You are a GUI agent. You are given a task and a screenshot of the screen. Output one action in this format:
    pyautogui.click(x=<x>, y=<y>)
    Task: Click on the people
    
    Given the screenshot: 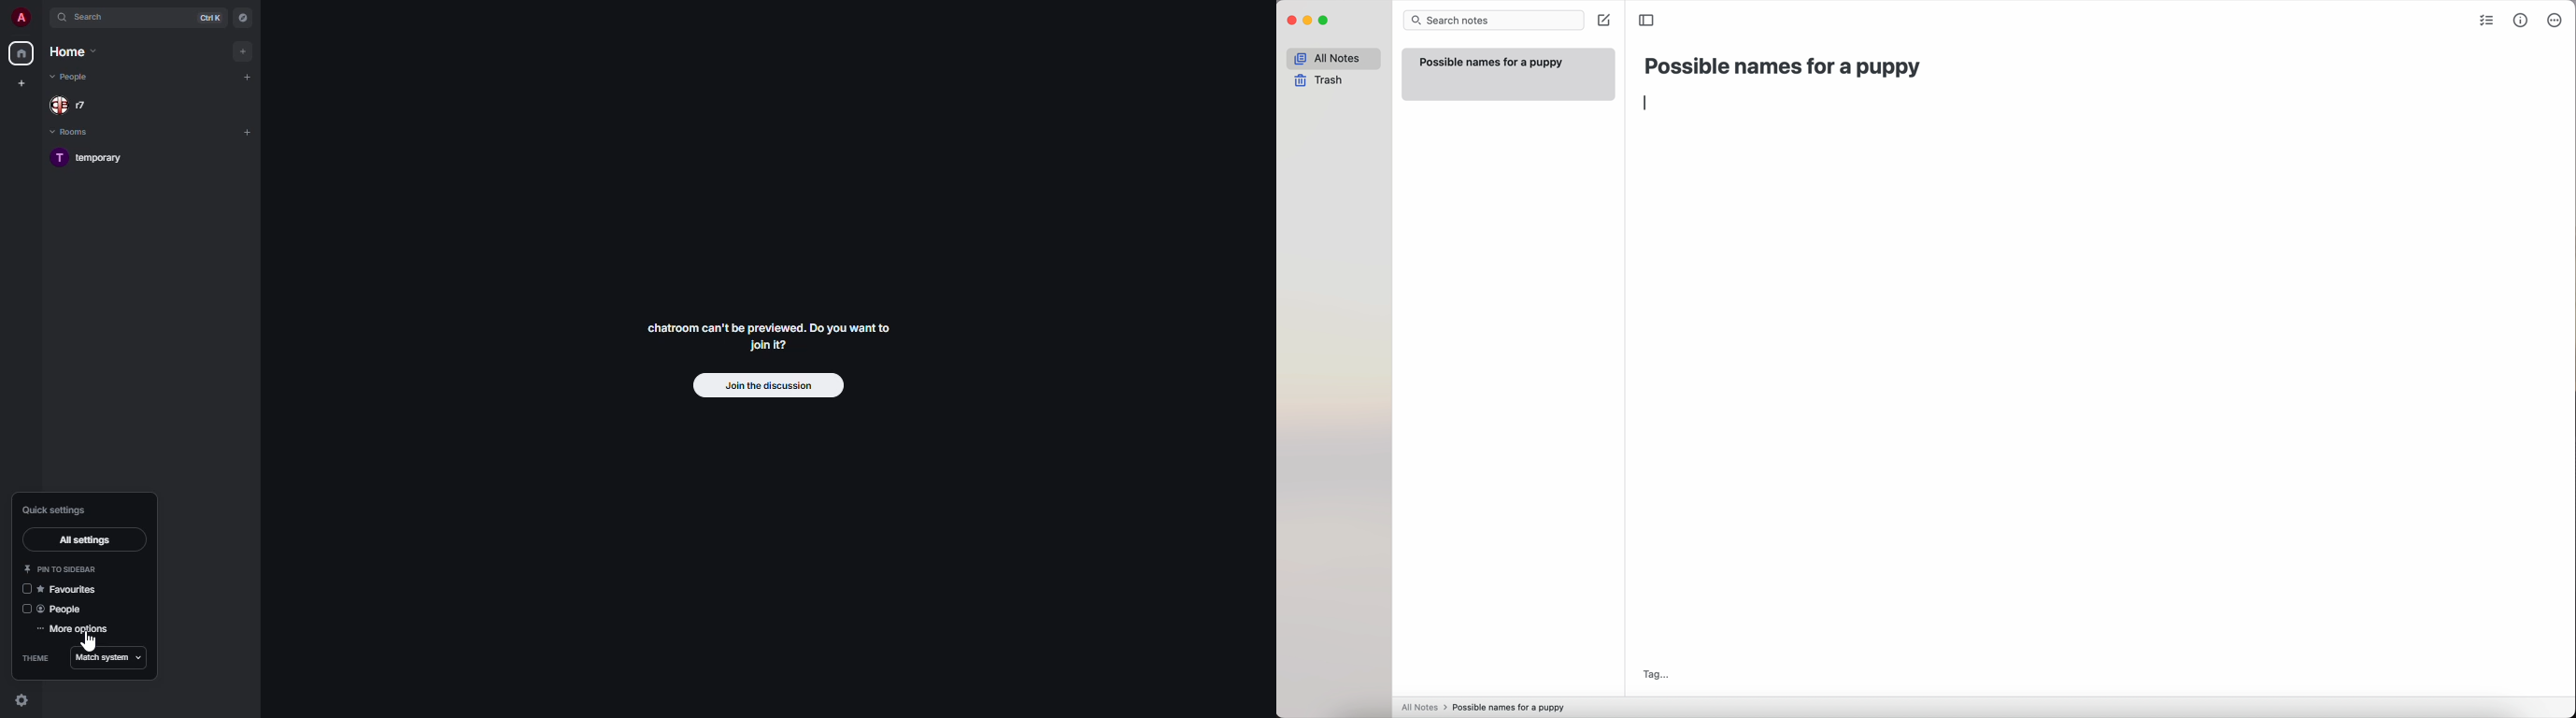 What is the action you would take?
    pyautogui.click(x=72, y=79)
    